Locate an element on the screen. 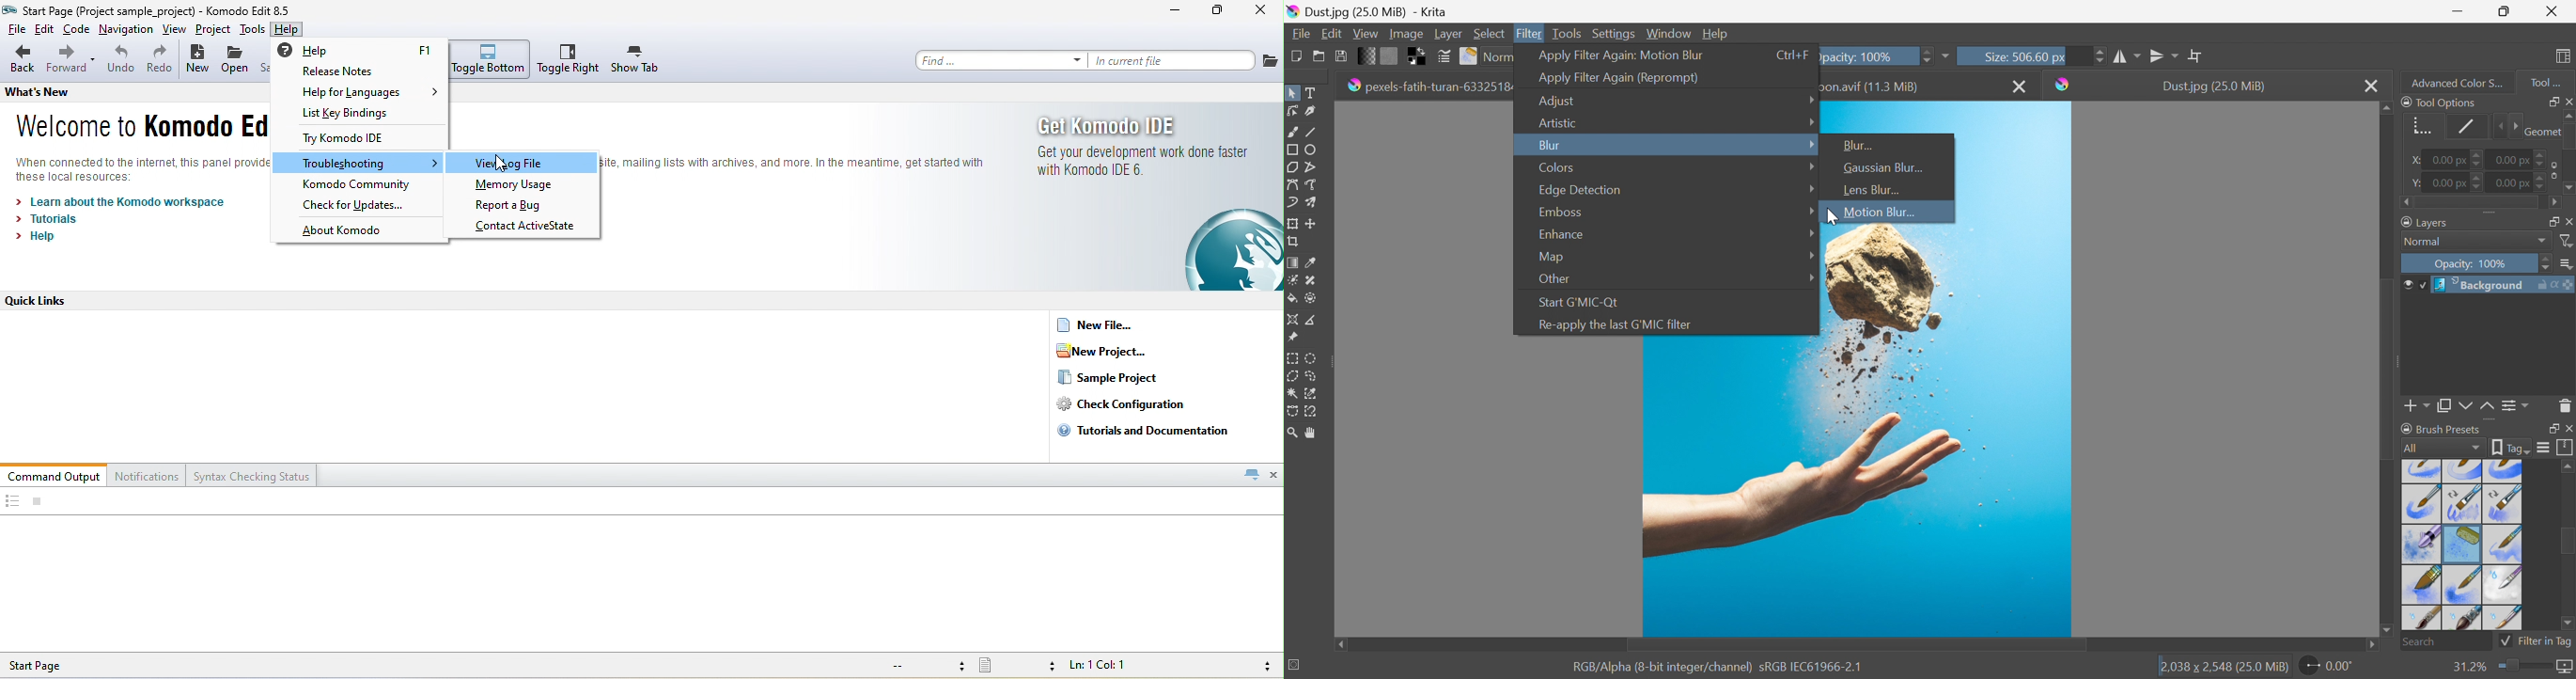 This screenshot has width=2576, height=700. Drop Down is located at coordinates (1810, 98).